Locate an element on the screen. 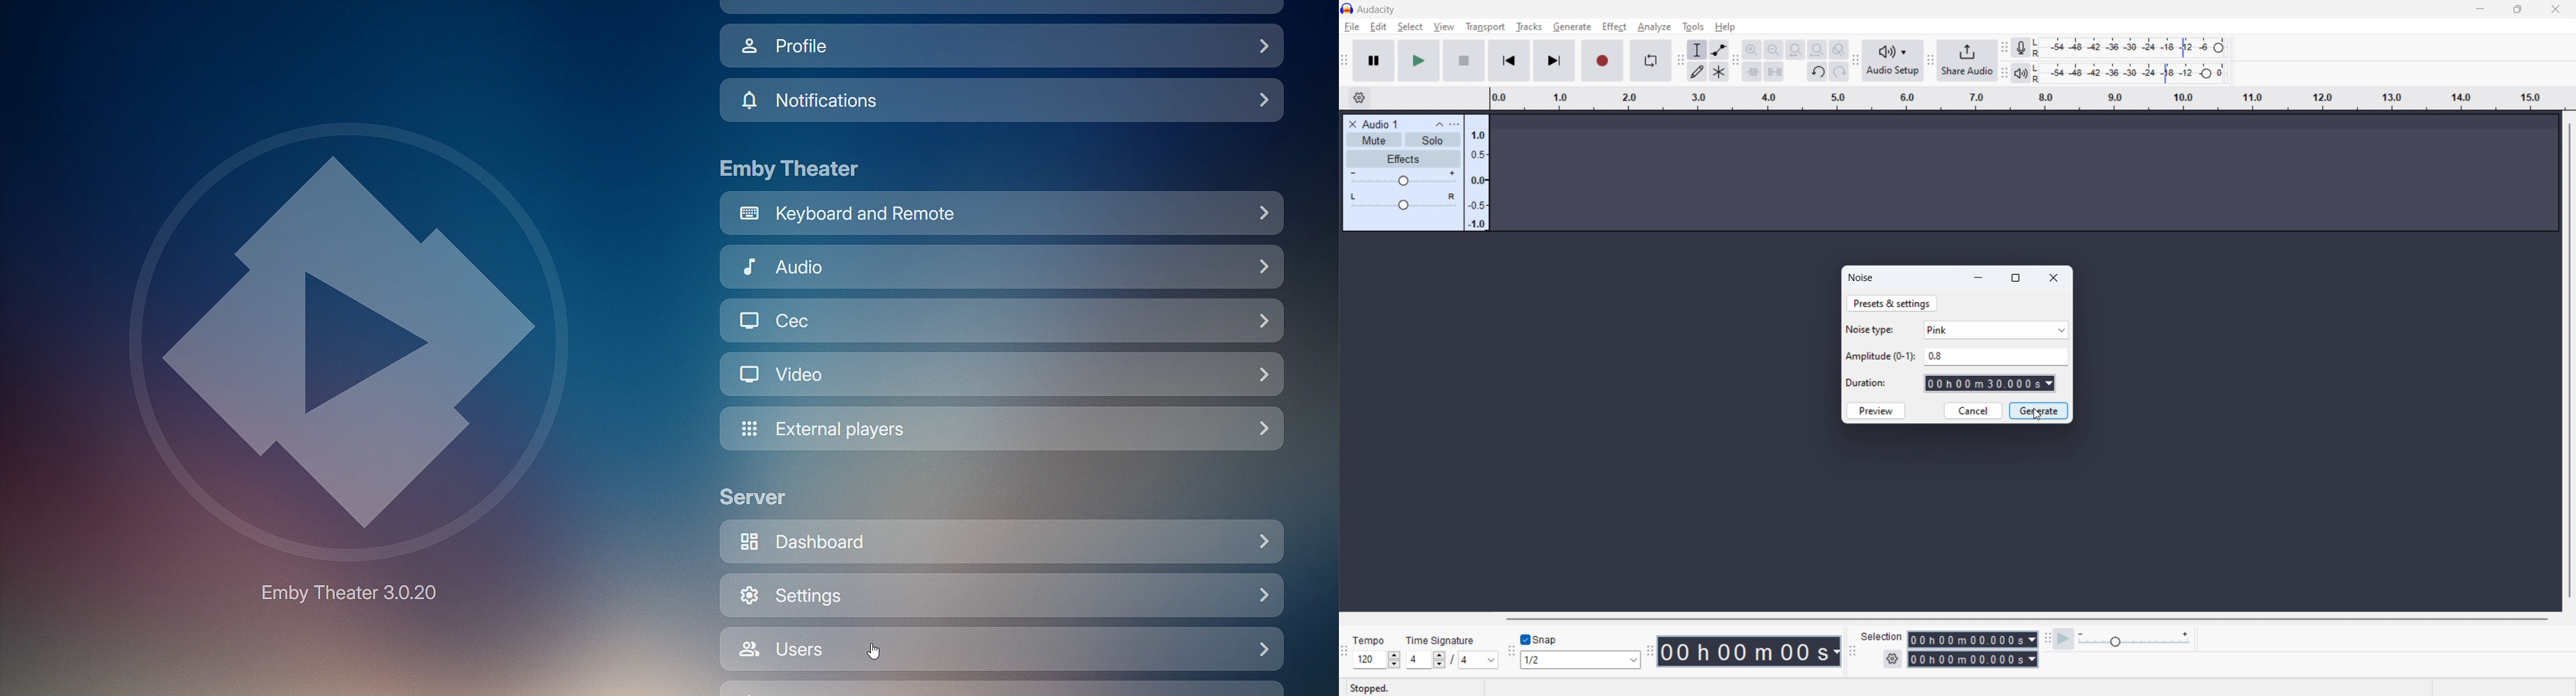 This screenshot has width=2576, height=700. play is located at coordinates (1419, 61).